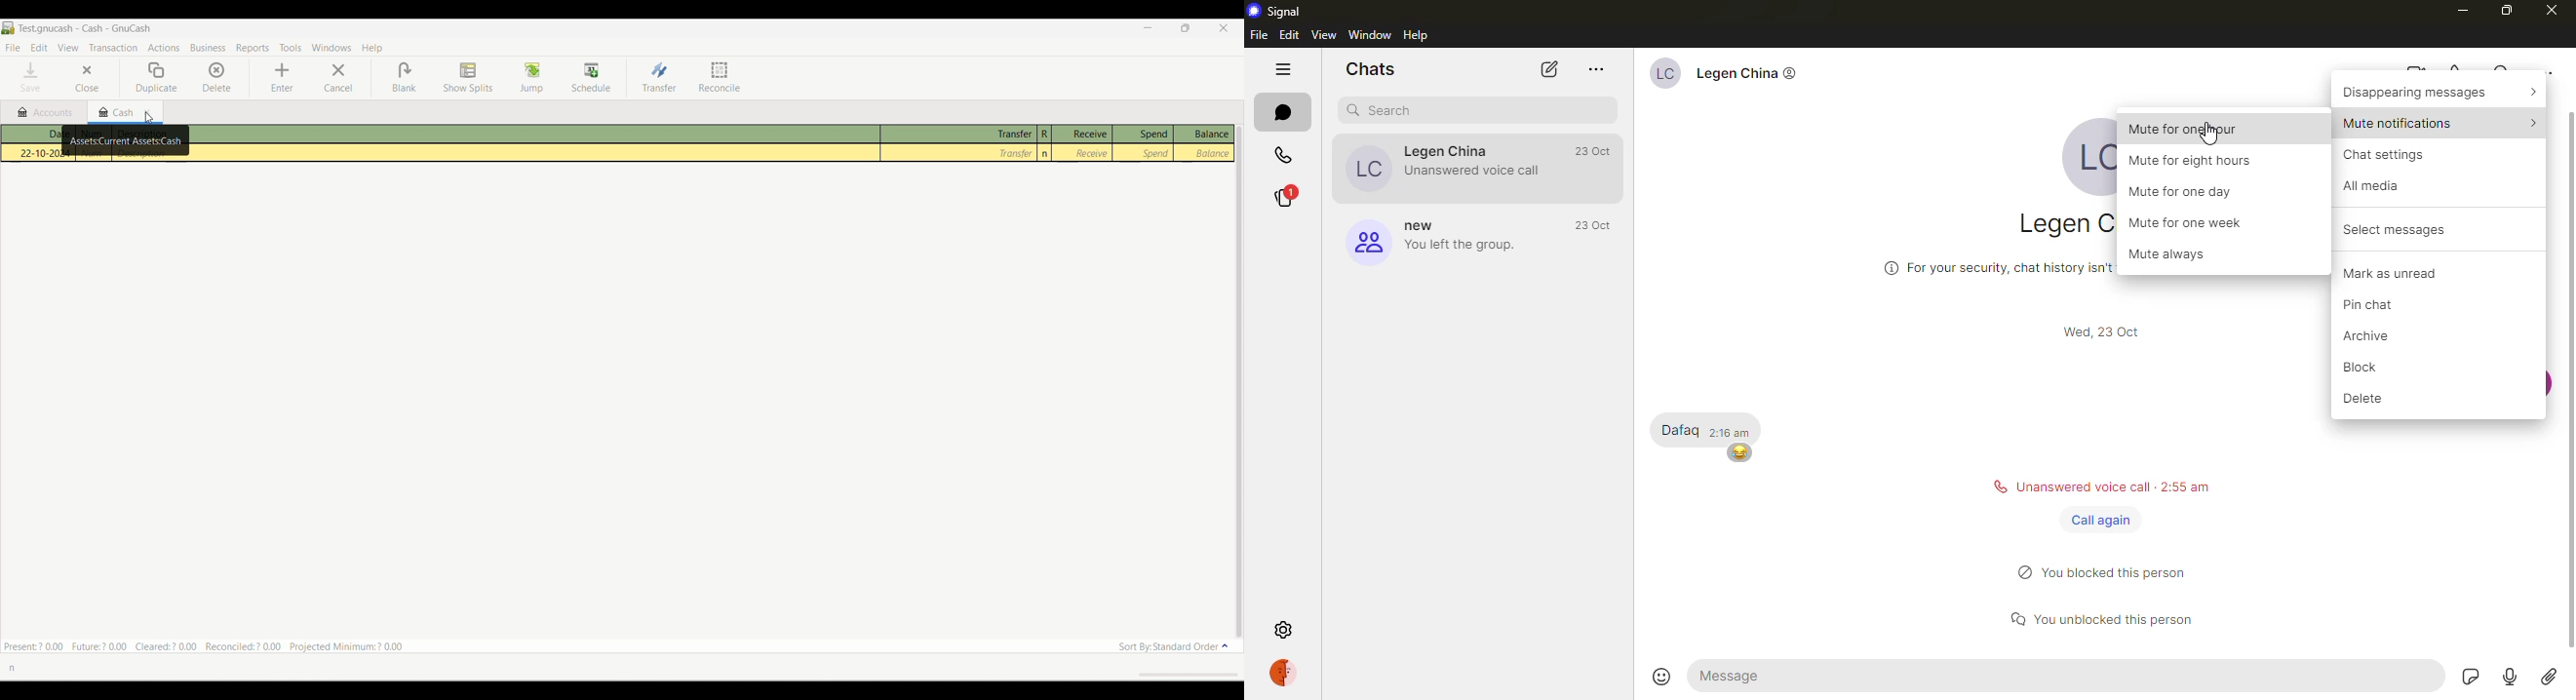  I want to click on time, so click(1598, 150).